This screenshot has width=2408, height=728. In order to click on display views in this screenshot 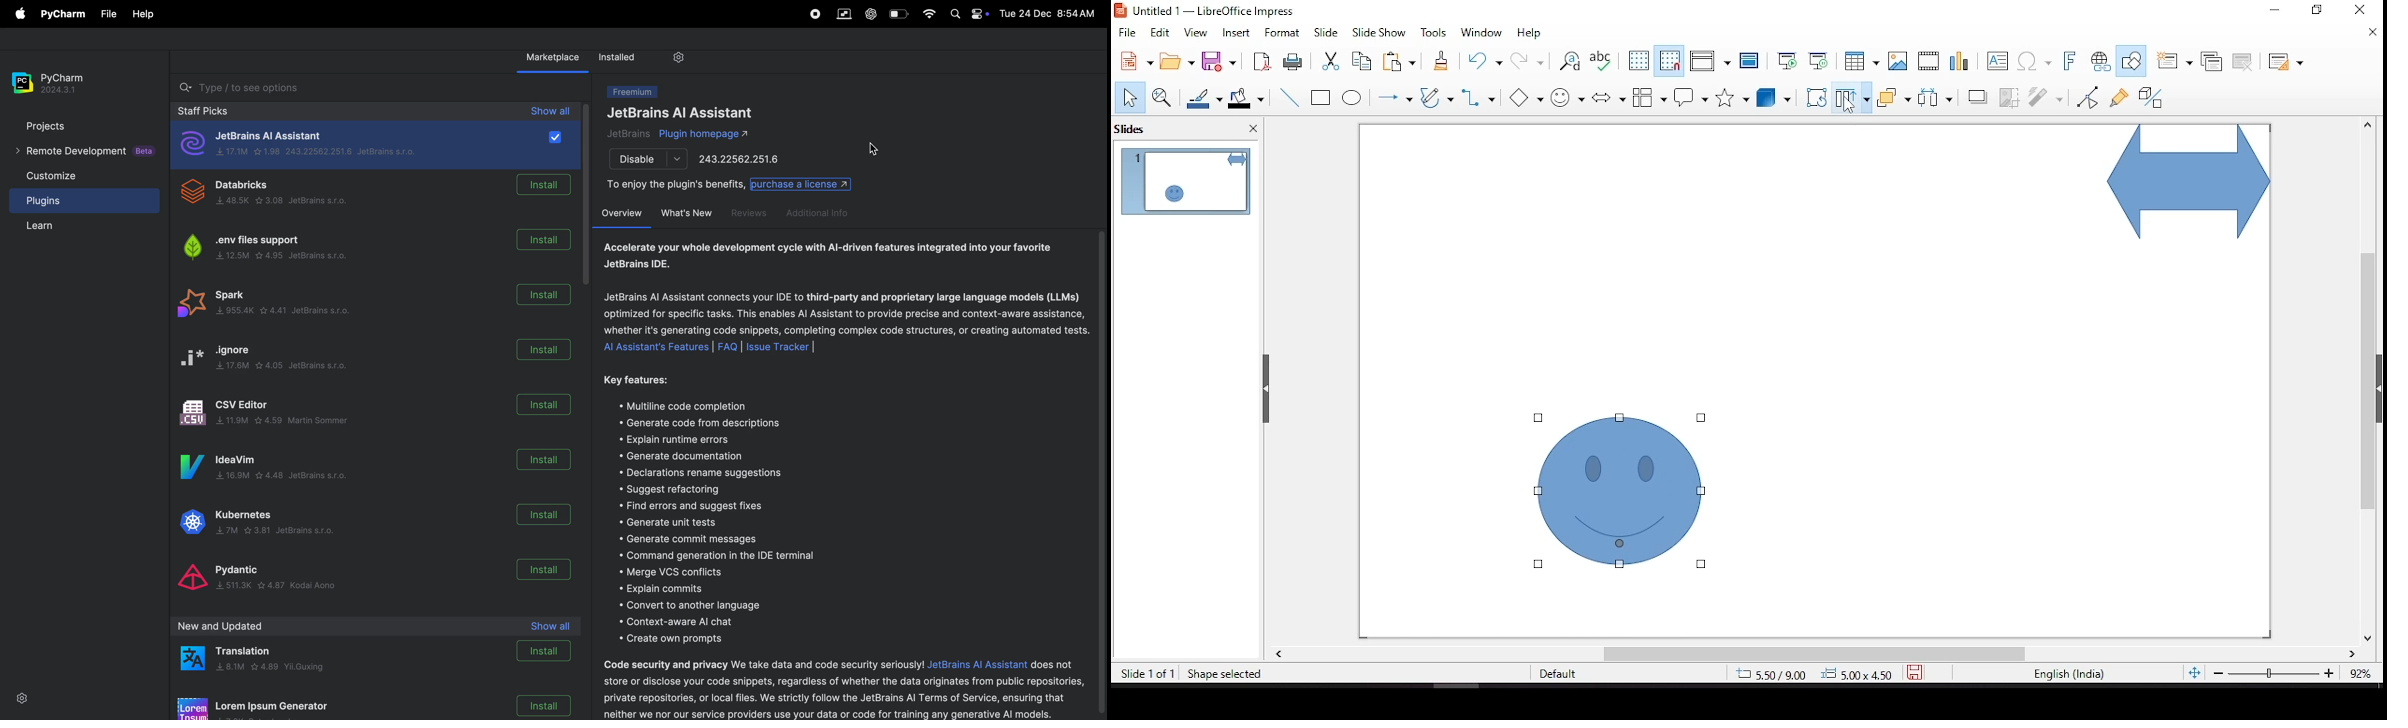, I will do `click(1710, 62)`.